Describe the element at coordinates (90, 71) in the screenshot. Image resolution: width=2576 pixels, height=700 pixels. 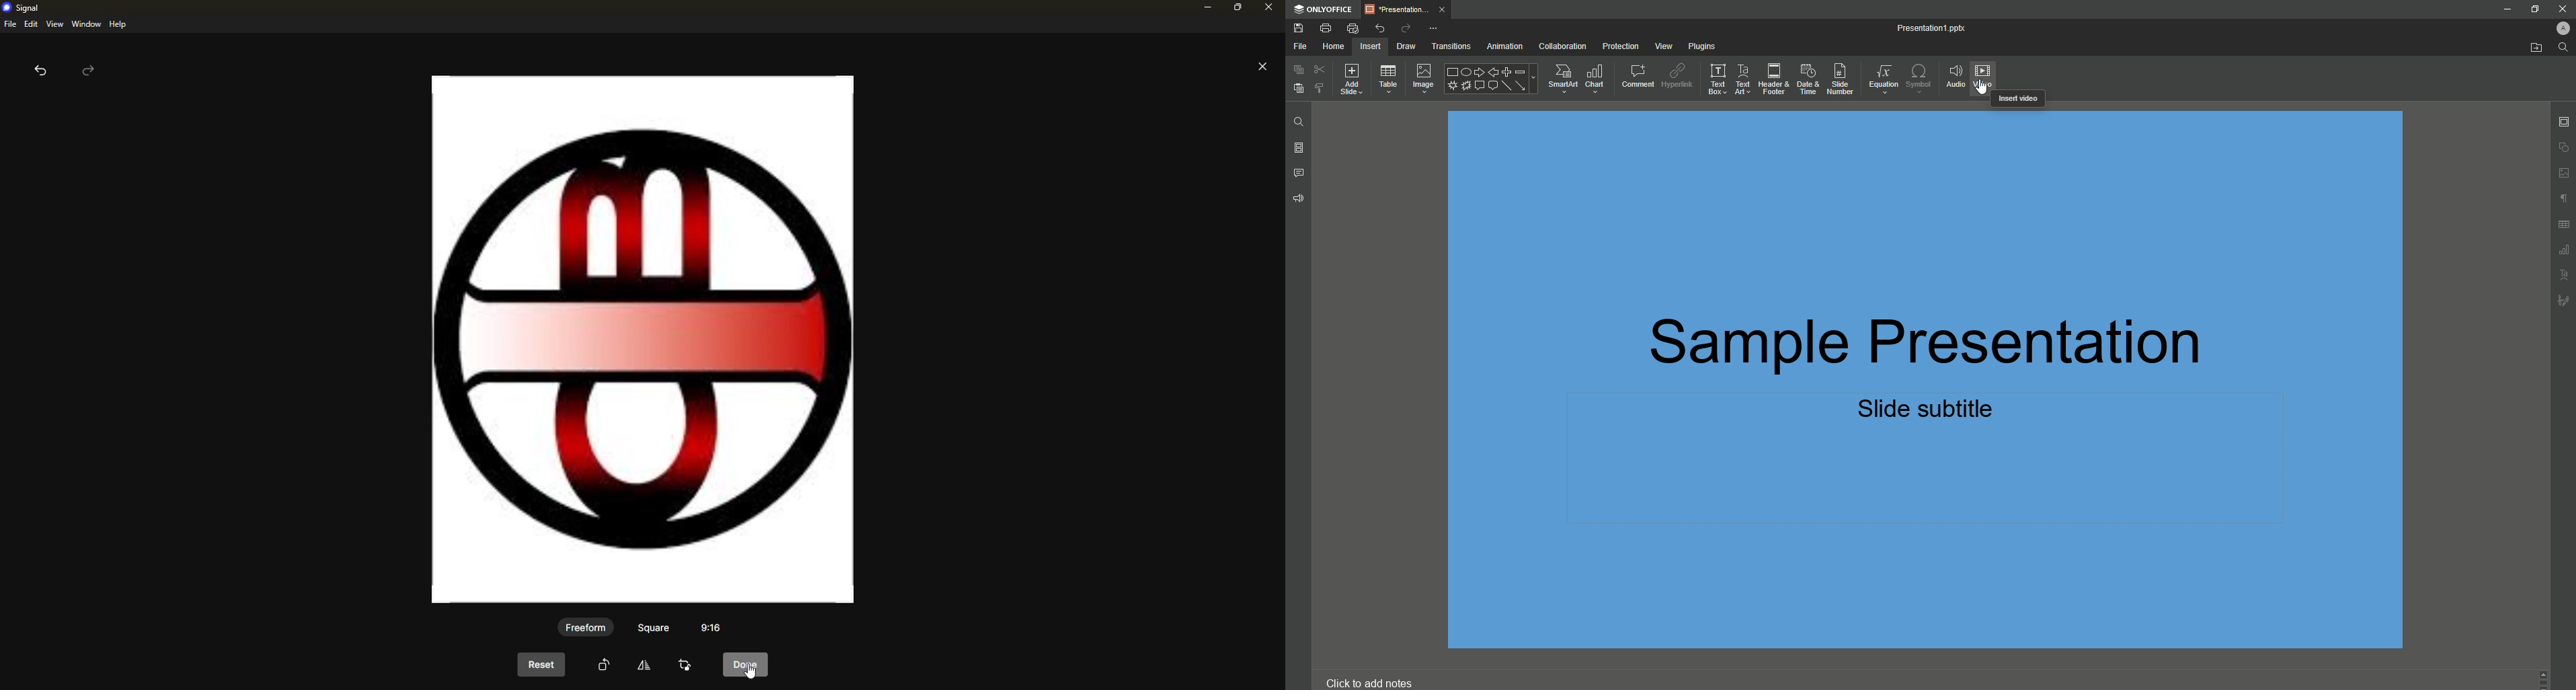
I see `forward` at that location.